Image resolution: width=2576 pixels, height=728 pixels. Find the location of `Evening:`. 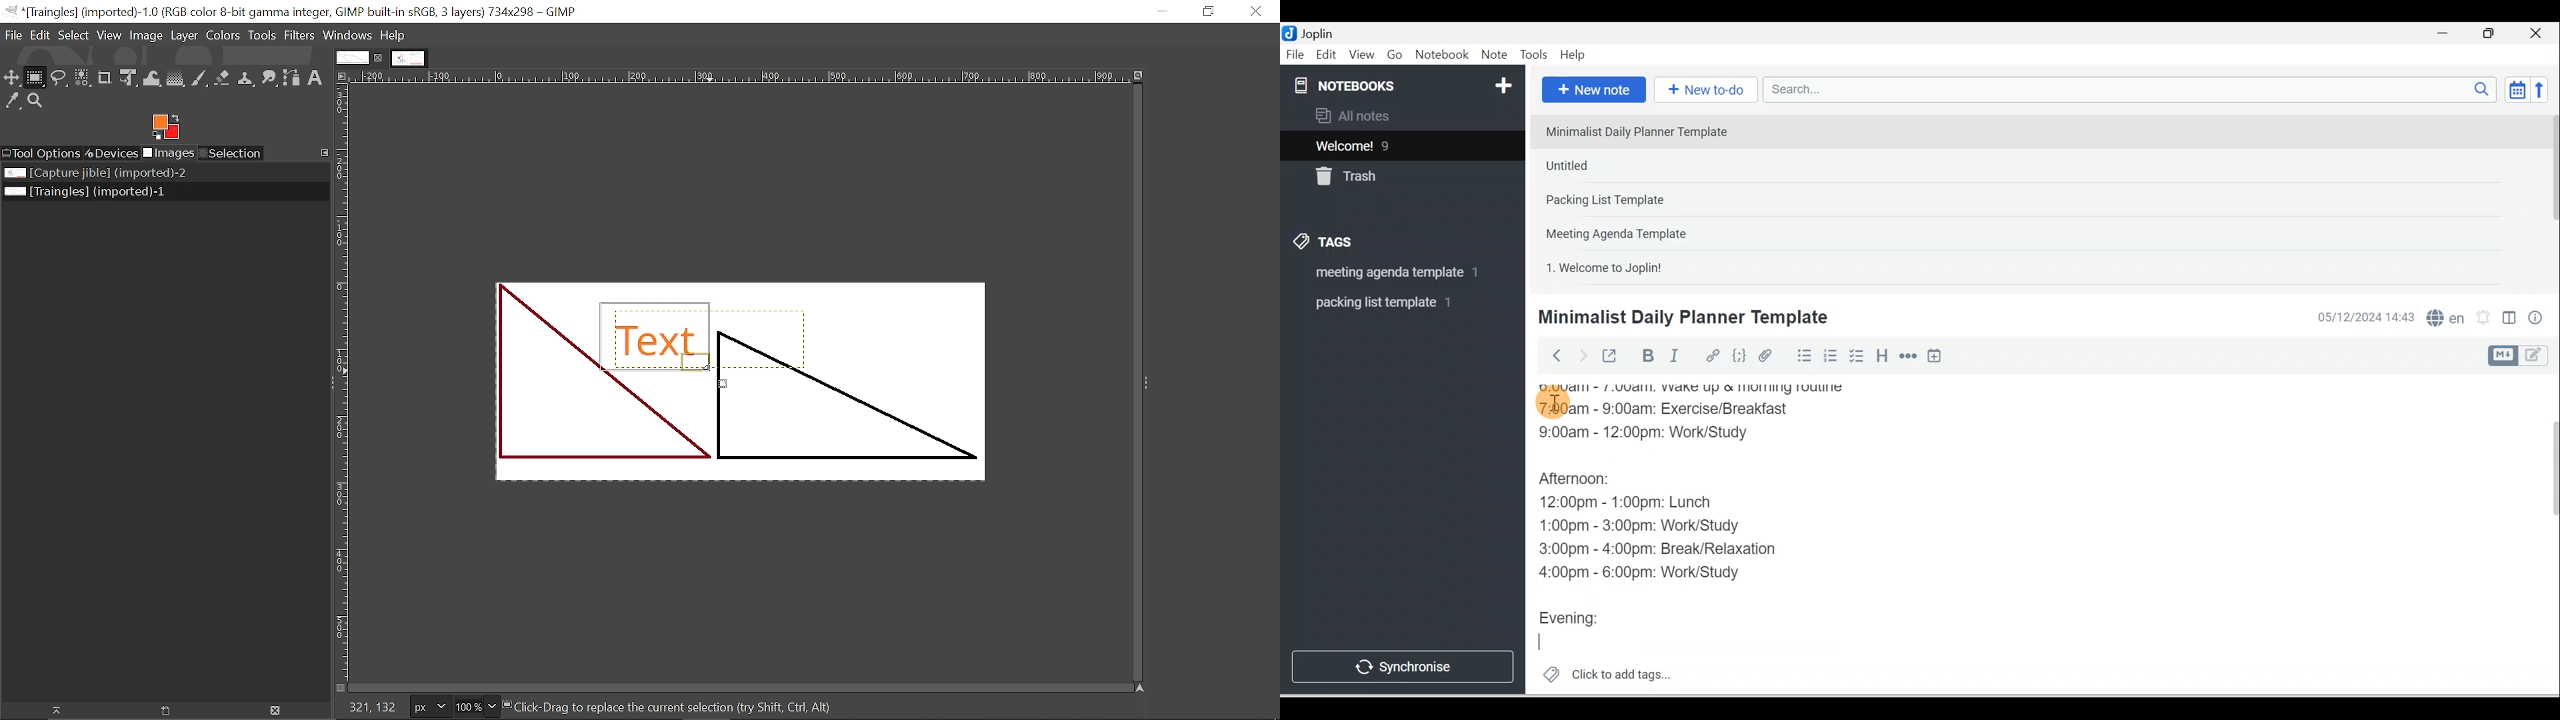

Evening: is located at coordinates (1578, 621).